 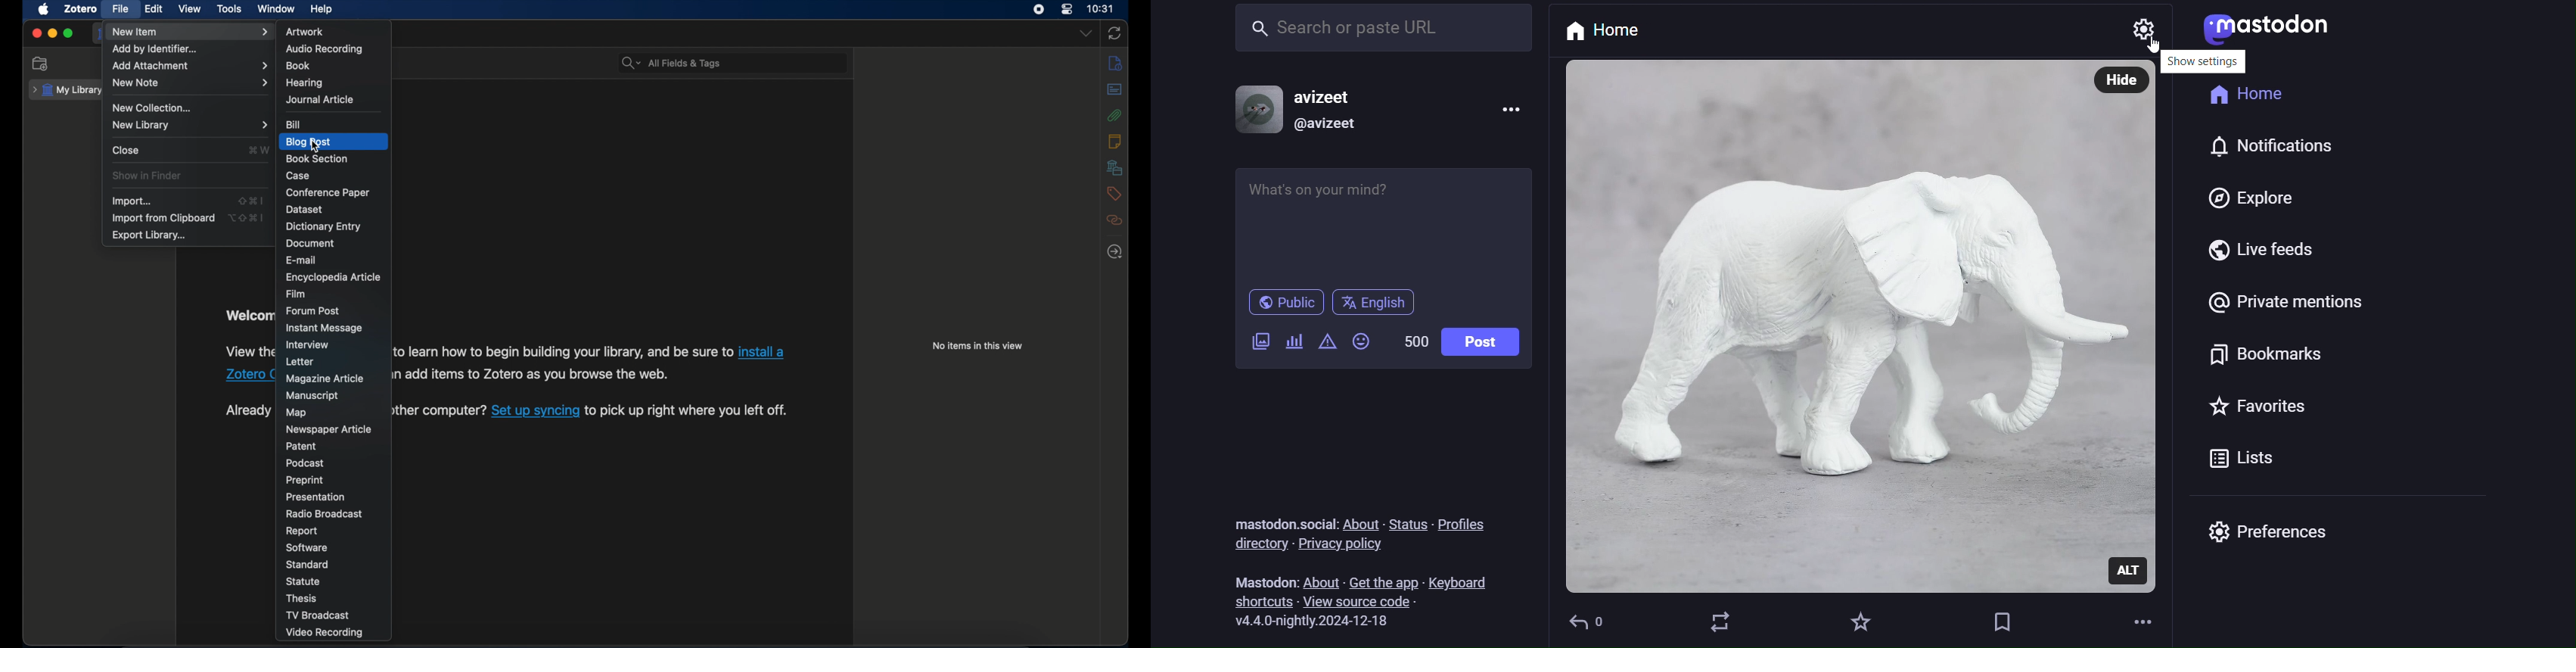 What do you see at coordinates (300, 446) in the screenshot?
I see `patent` at bounding box center [300, 446].